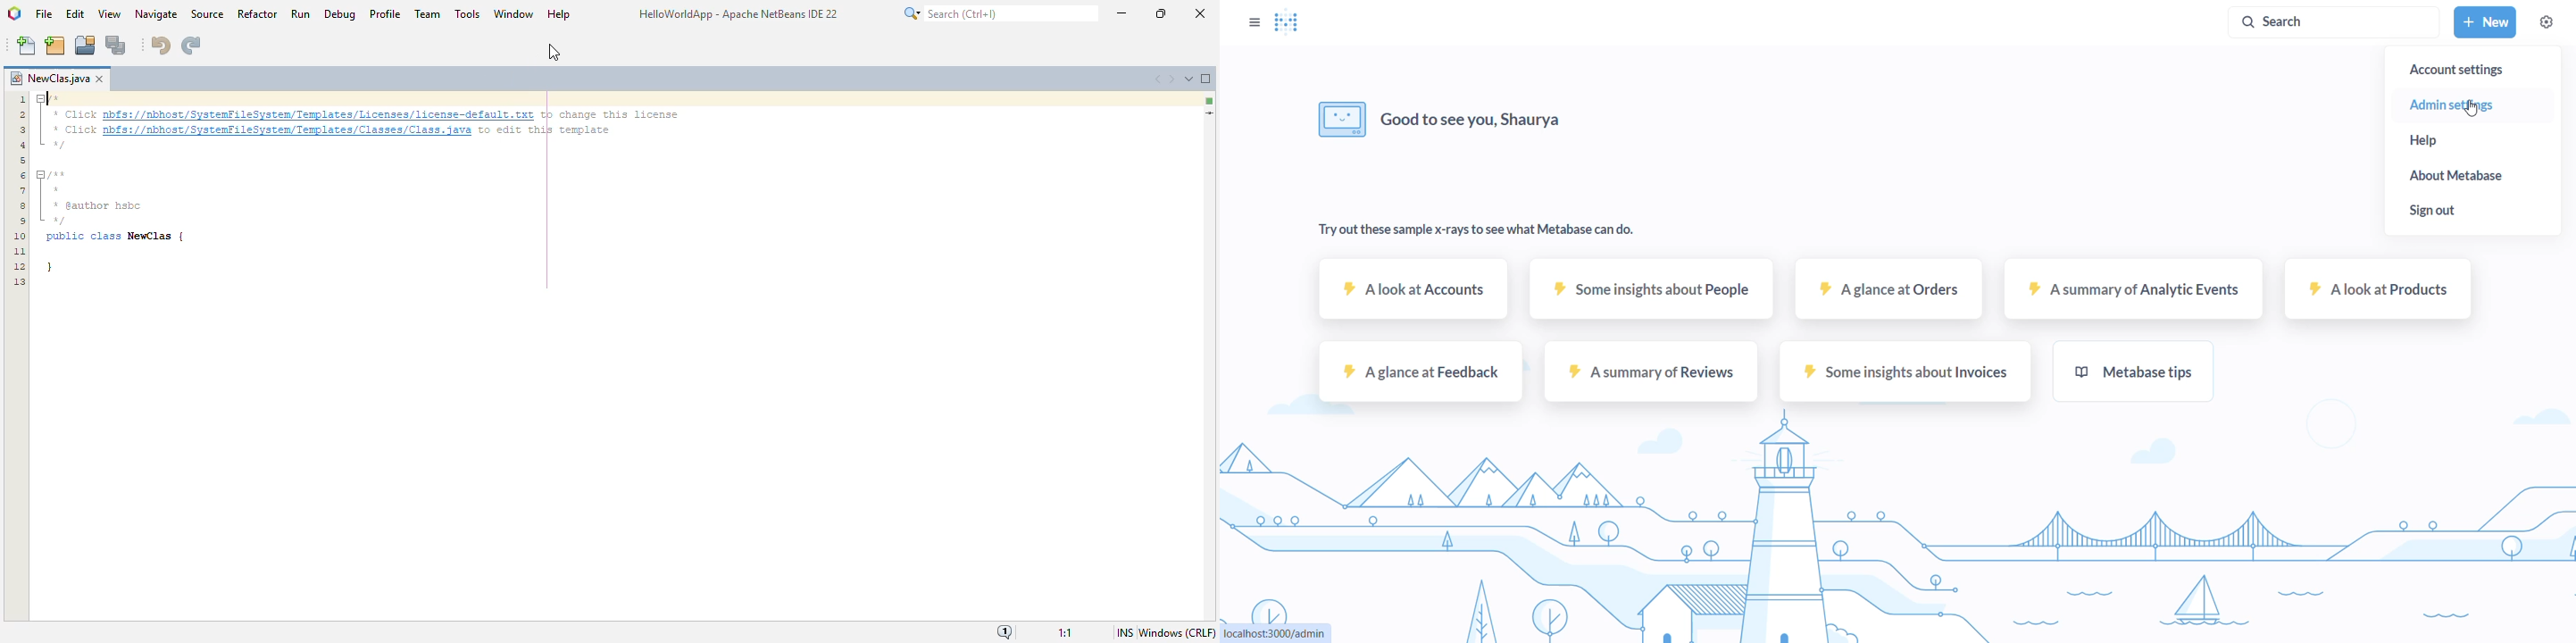  I want to click on scroll documents right, so click(1170, 79).